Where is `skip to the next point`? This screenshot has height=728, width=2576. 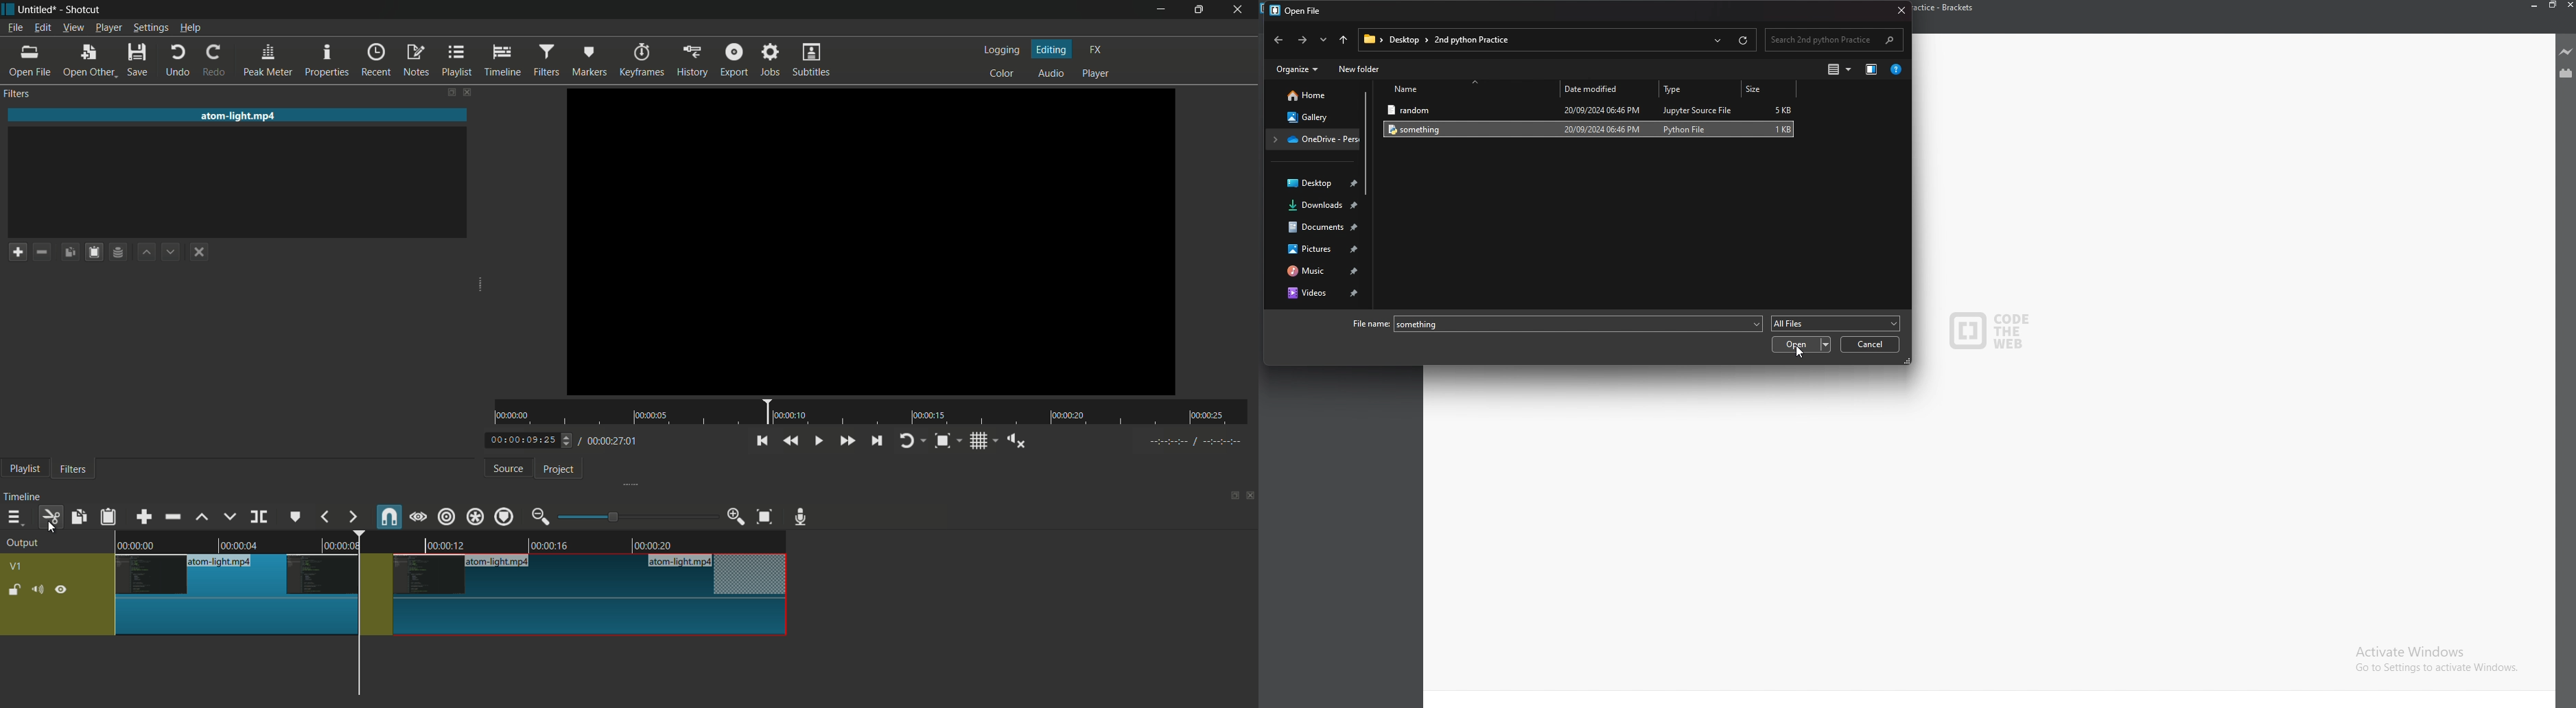
skip to the next point is located at coordinates (879, 442).